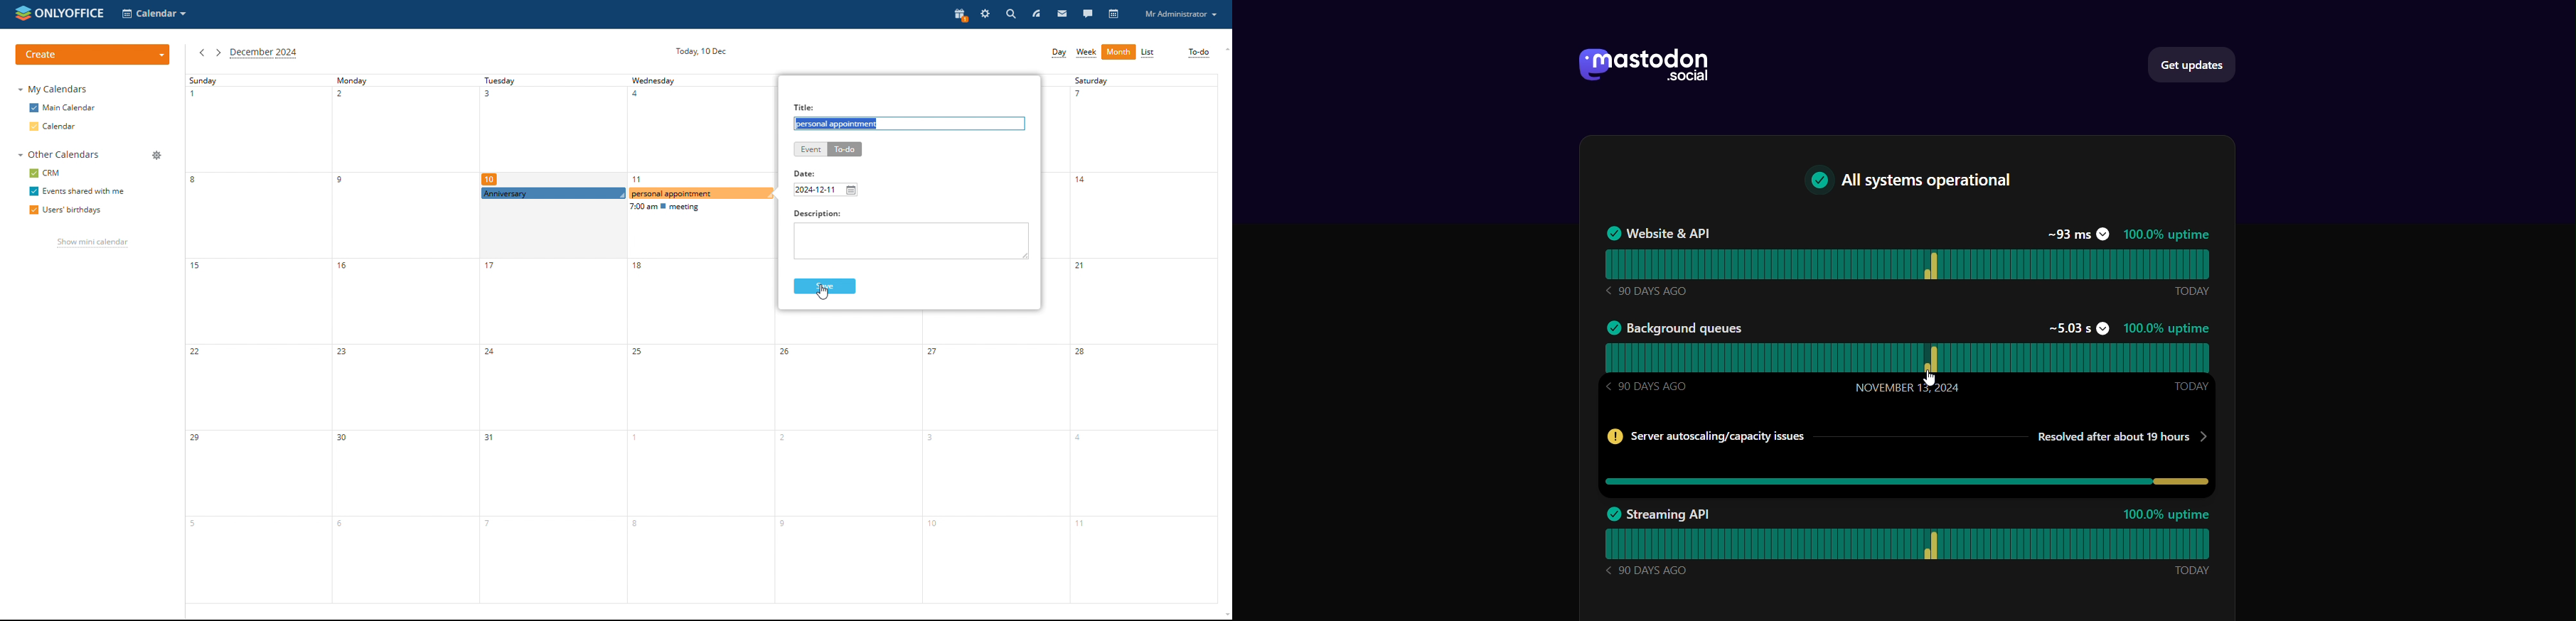  What do you see at coordinates (808, 105) in the screenshot?
I see `Title:` at bounding box center [808, 105].